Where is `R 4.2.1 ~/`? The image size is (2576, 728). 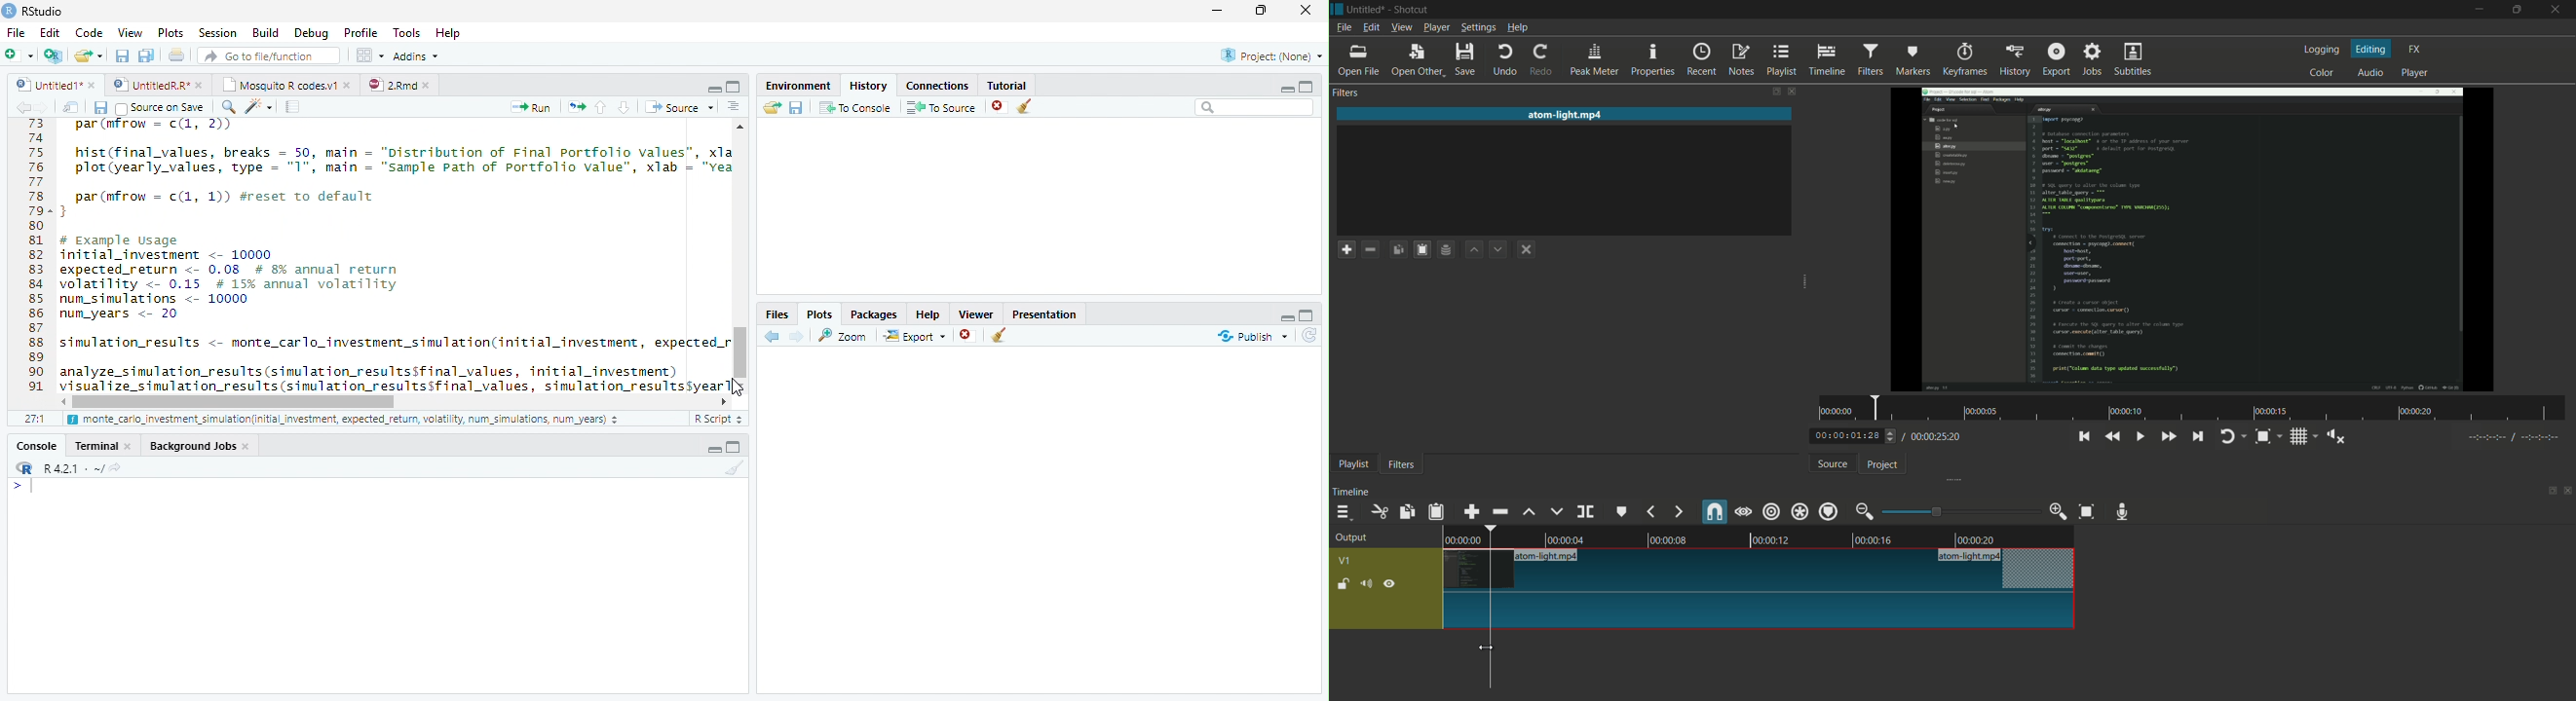
R 4.2.1 ~/ is located at coordinates (65, 466).